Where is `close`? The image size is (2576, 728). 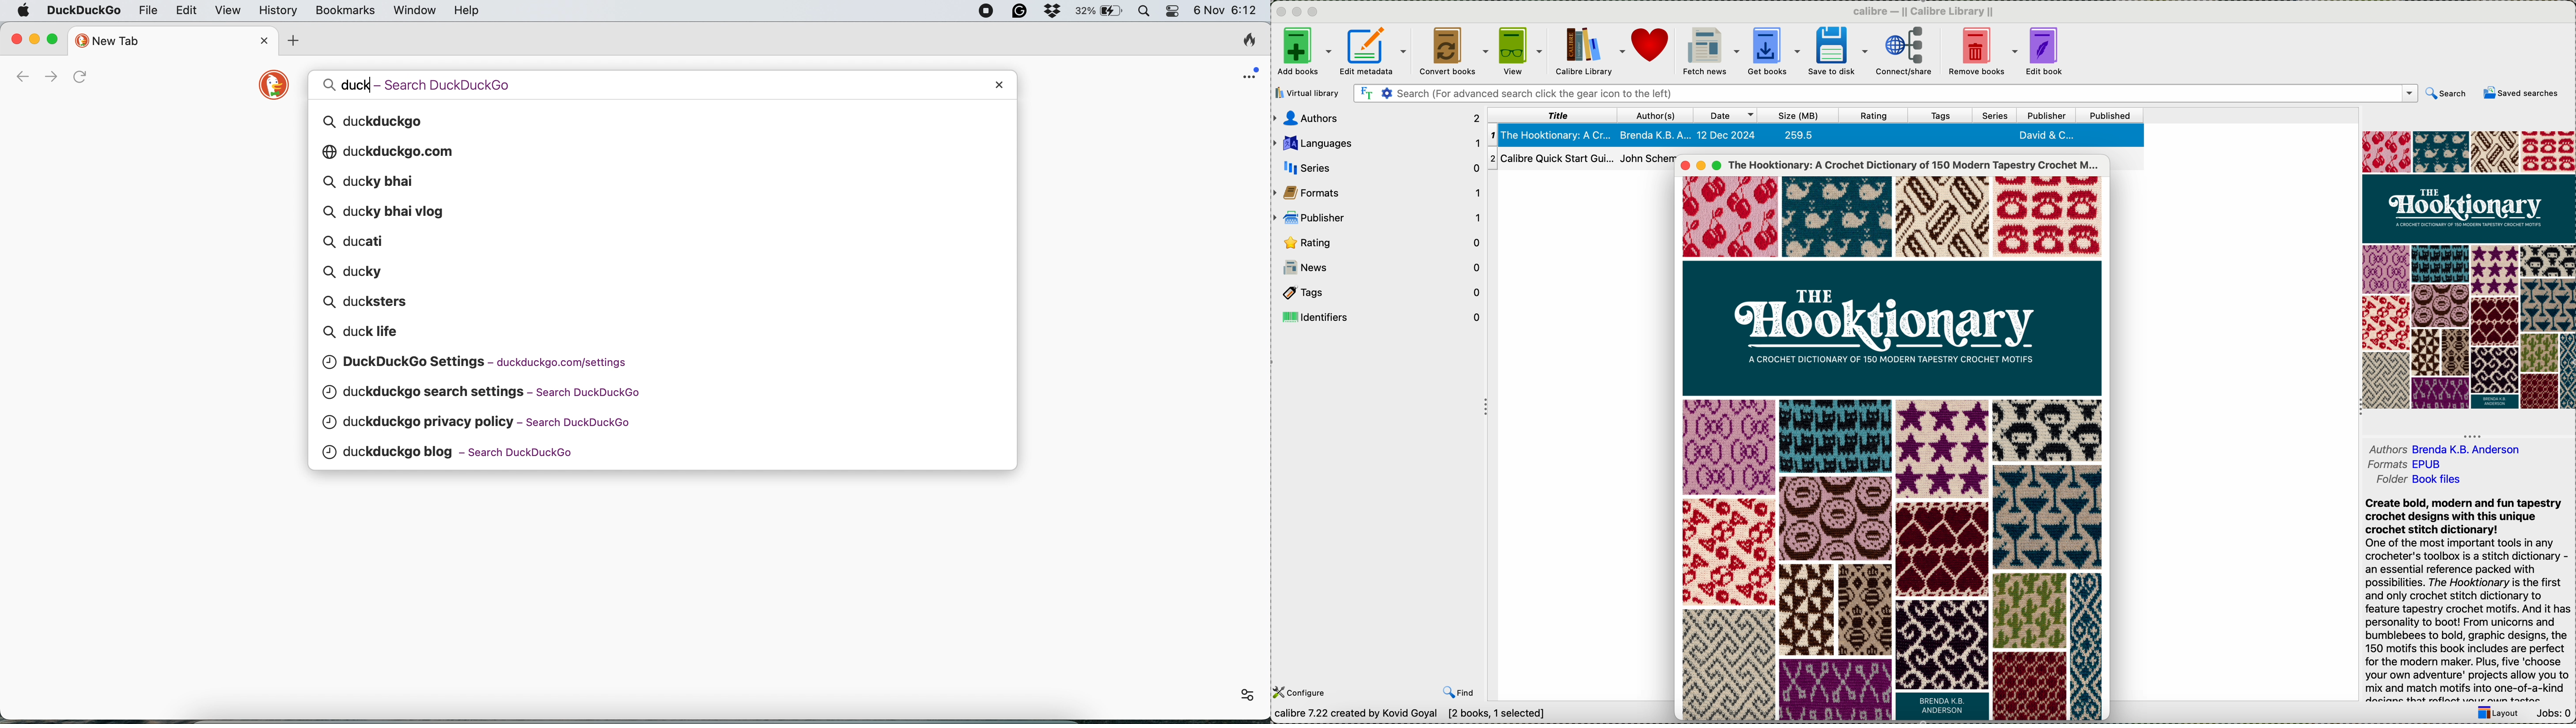 close is located at coordinates (17, 37).